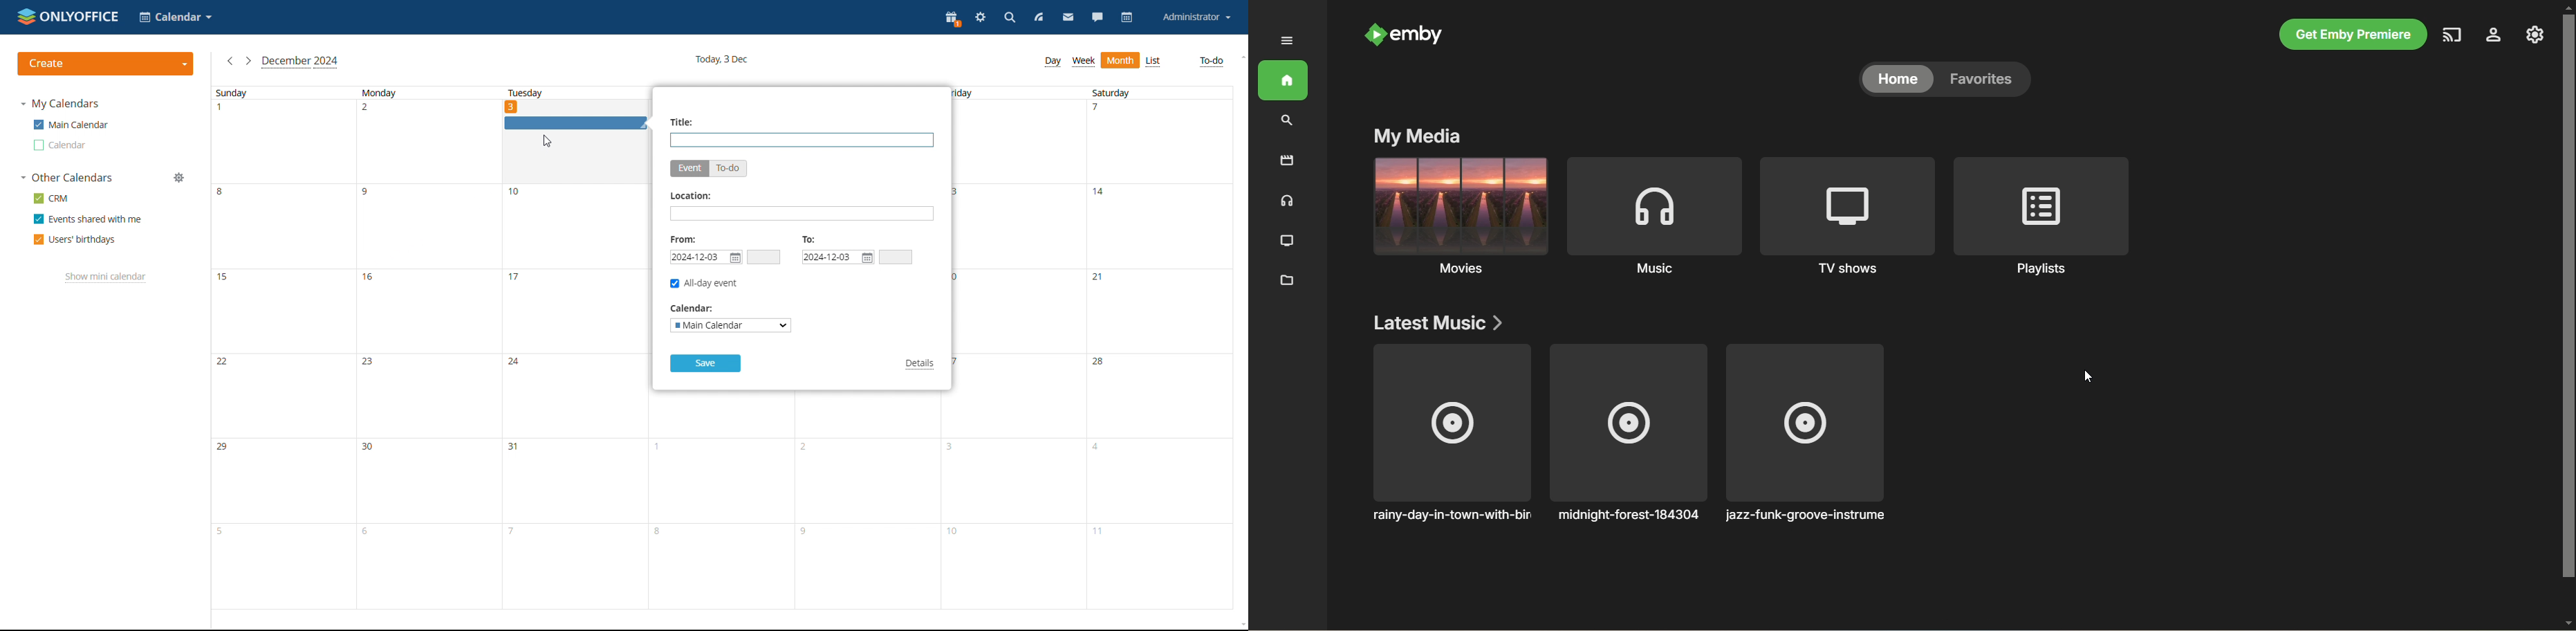 The width and height of the screenshot is (2576, 644). Describe the element at coordinates (179, 178) in the screenshot. I see `manage` at that location.